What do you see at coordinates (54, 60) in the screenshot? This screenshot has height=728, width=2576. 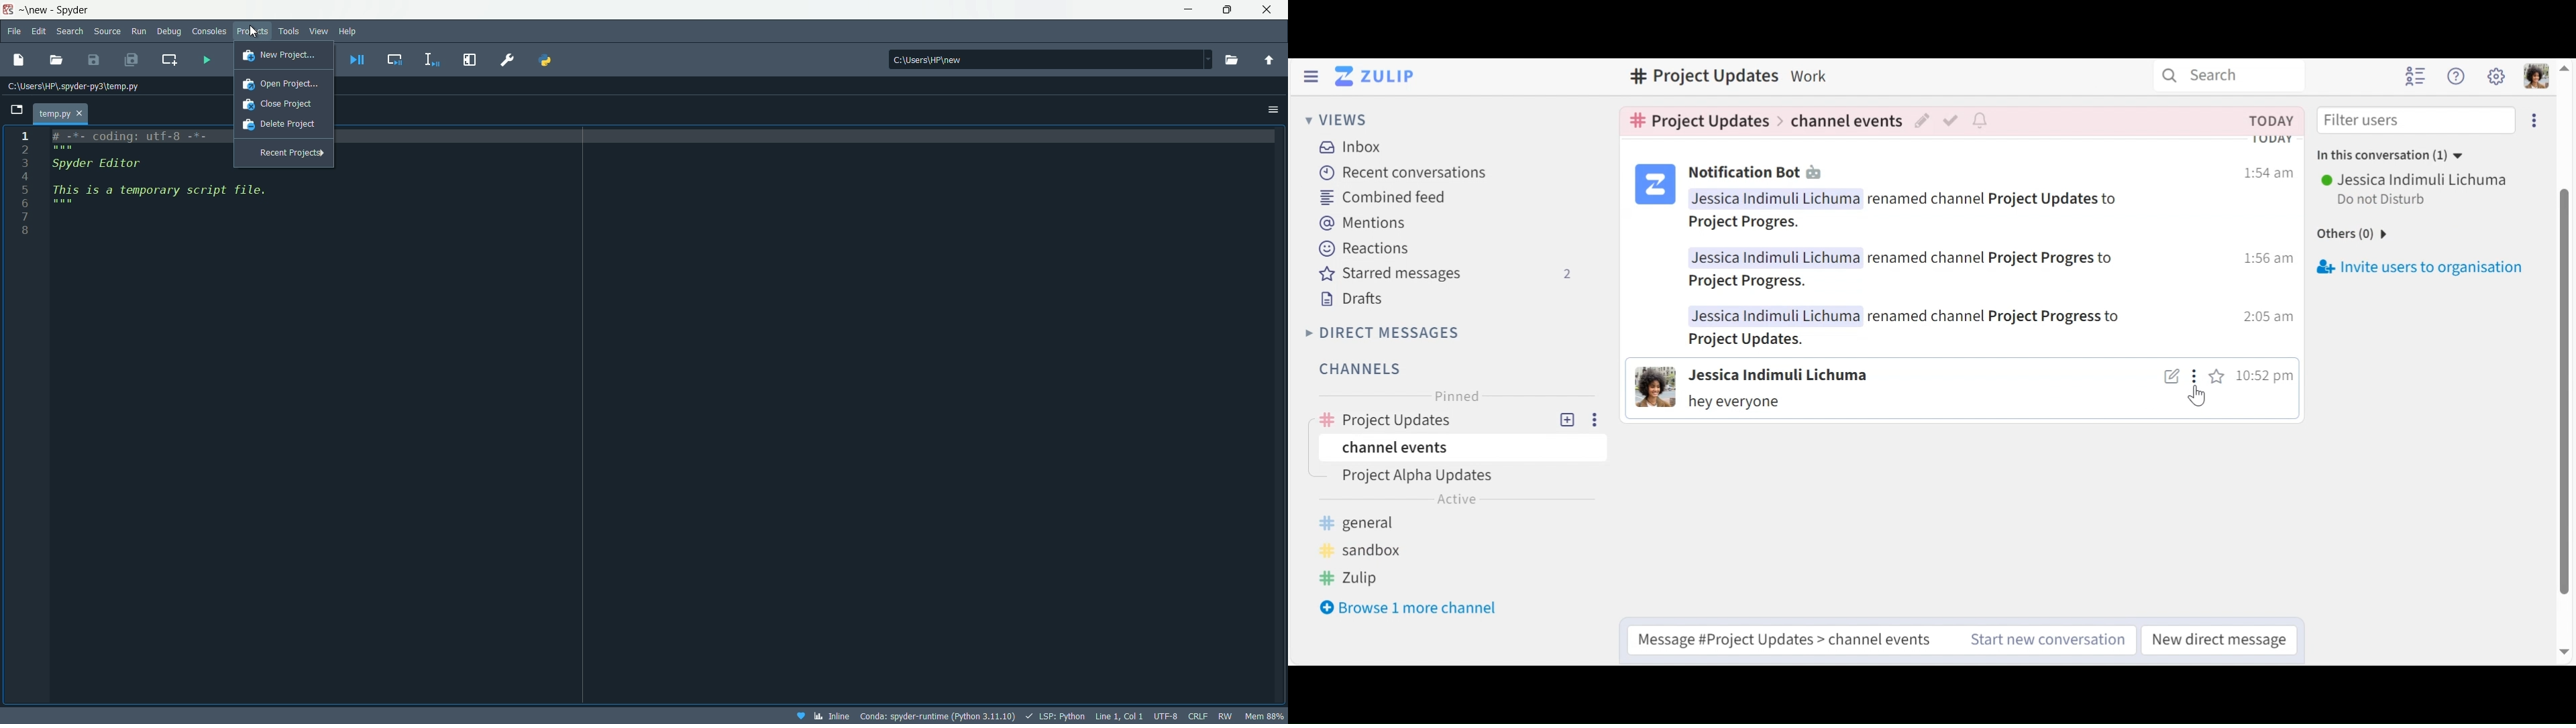 I see `Open file ` at bounding box center [54, 60].